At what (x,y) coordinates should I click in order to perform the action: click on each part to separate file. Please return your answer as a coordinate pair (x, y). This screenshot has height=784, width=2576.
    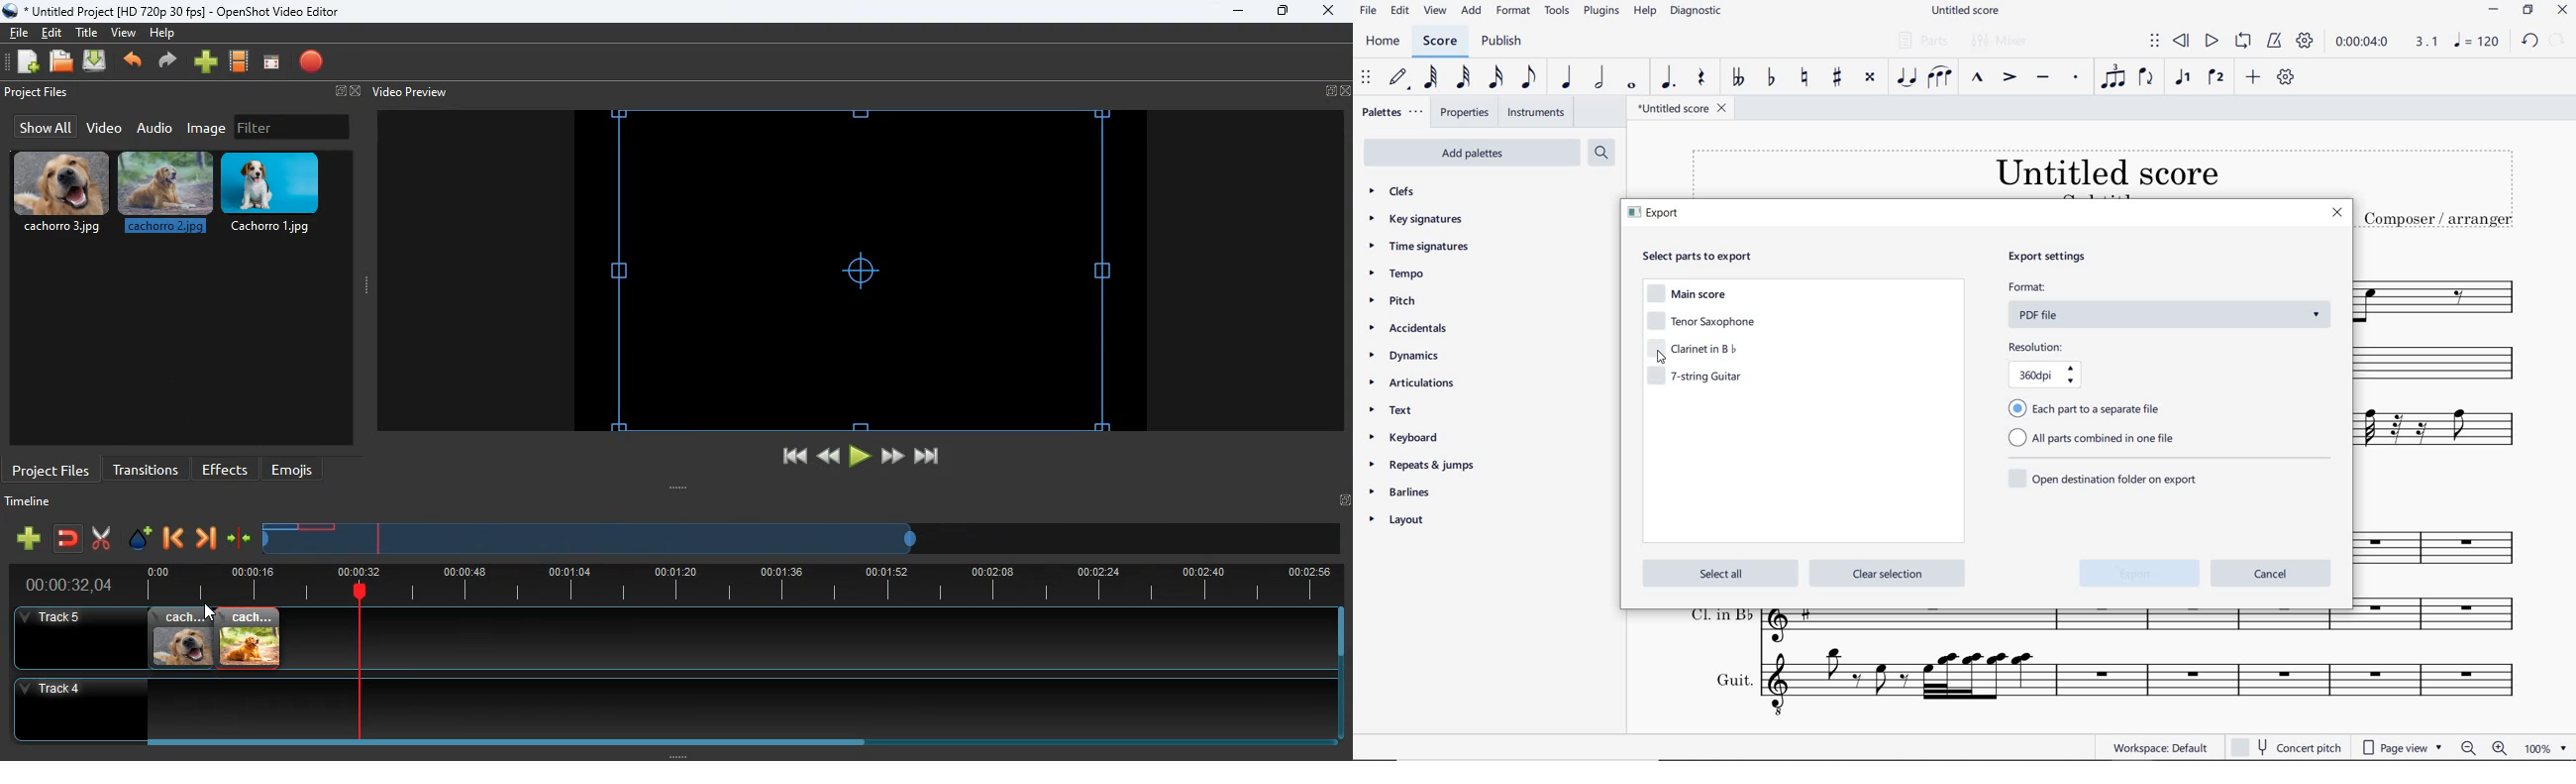
    Looking at the image, I should click on (2089, 407).